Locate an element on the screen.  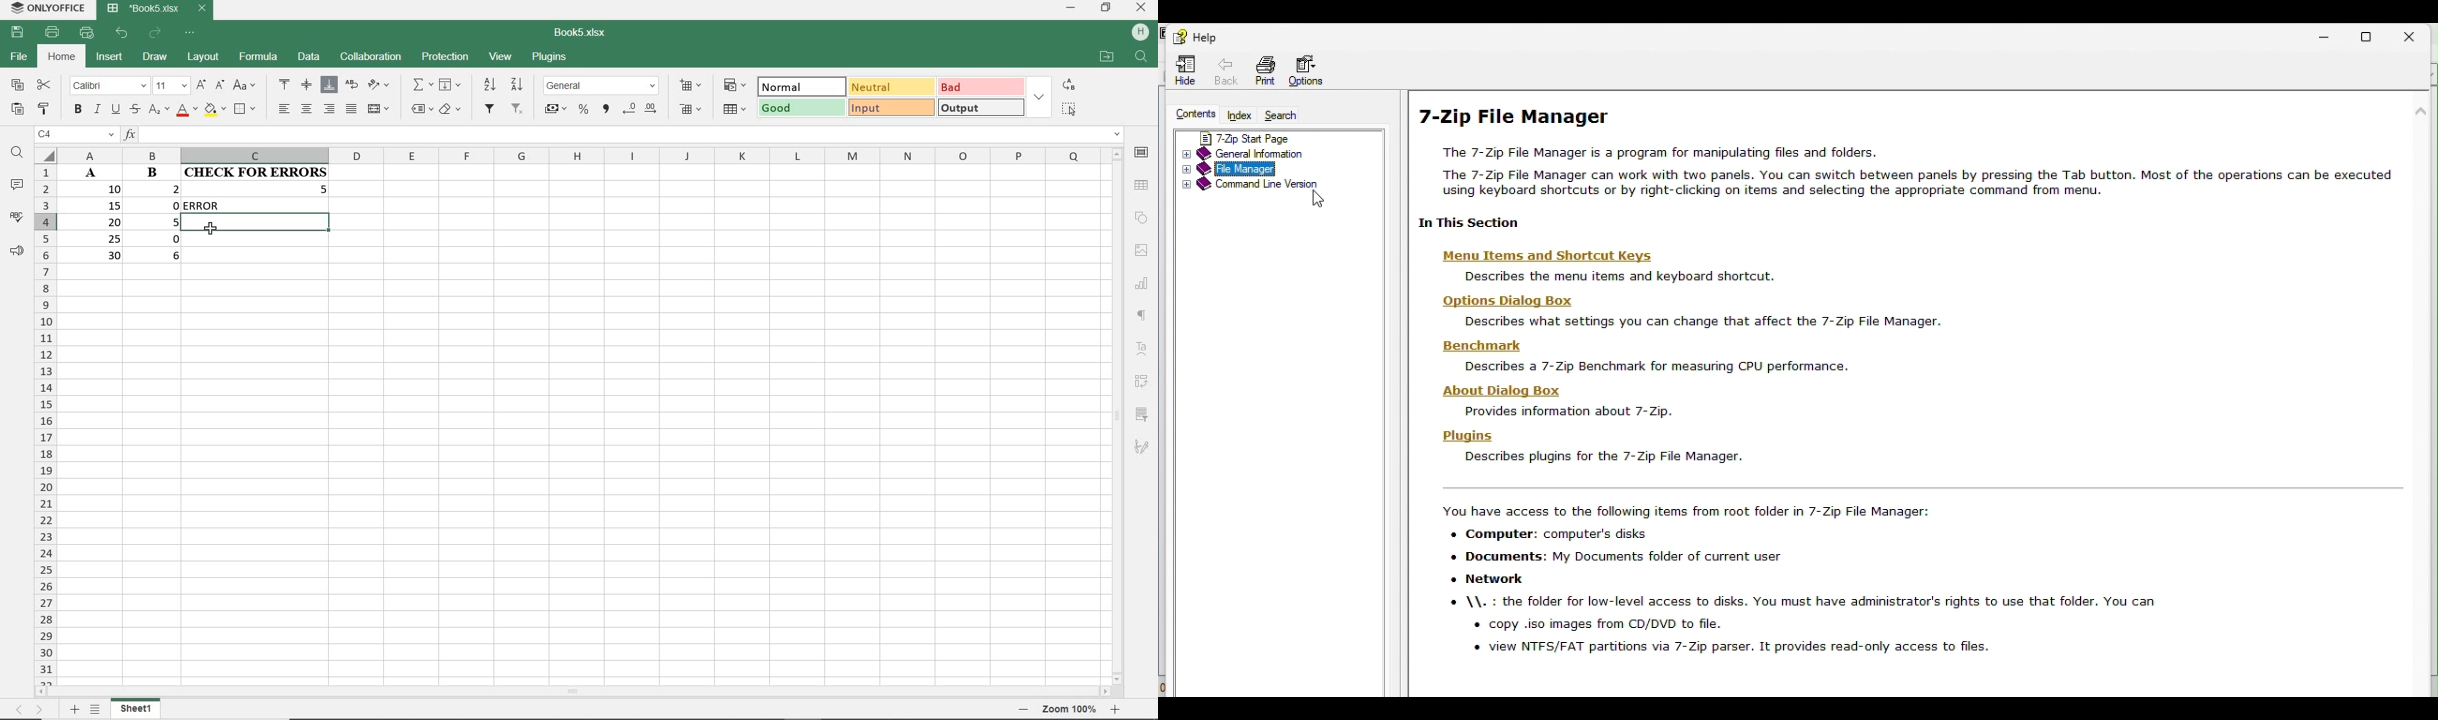
HOME is located at coordinates (61, 59).